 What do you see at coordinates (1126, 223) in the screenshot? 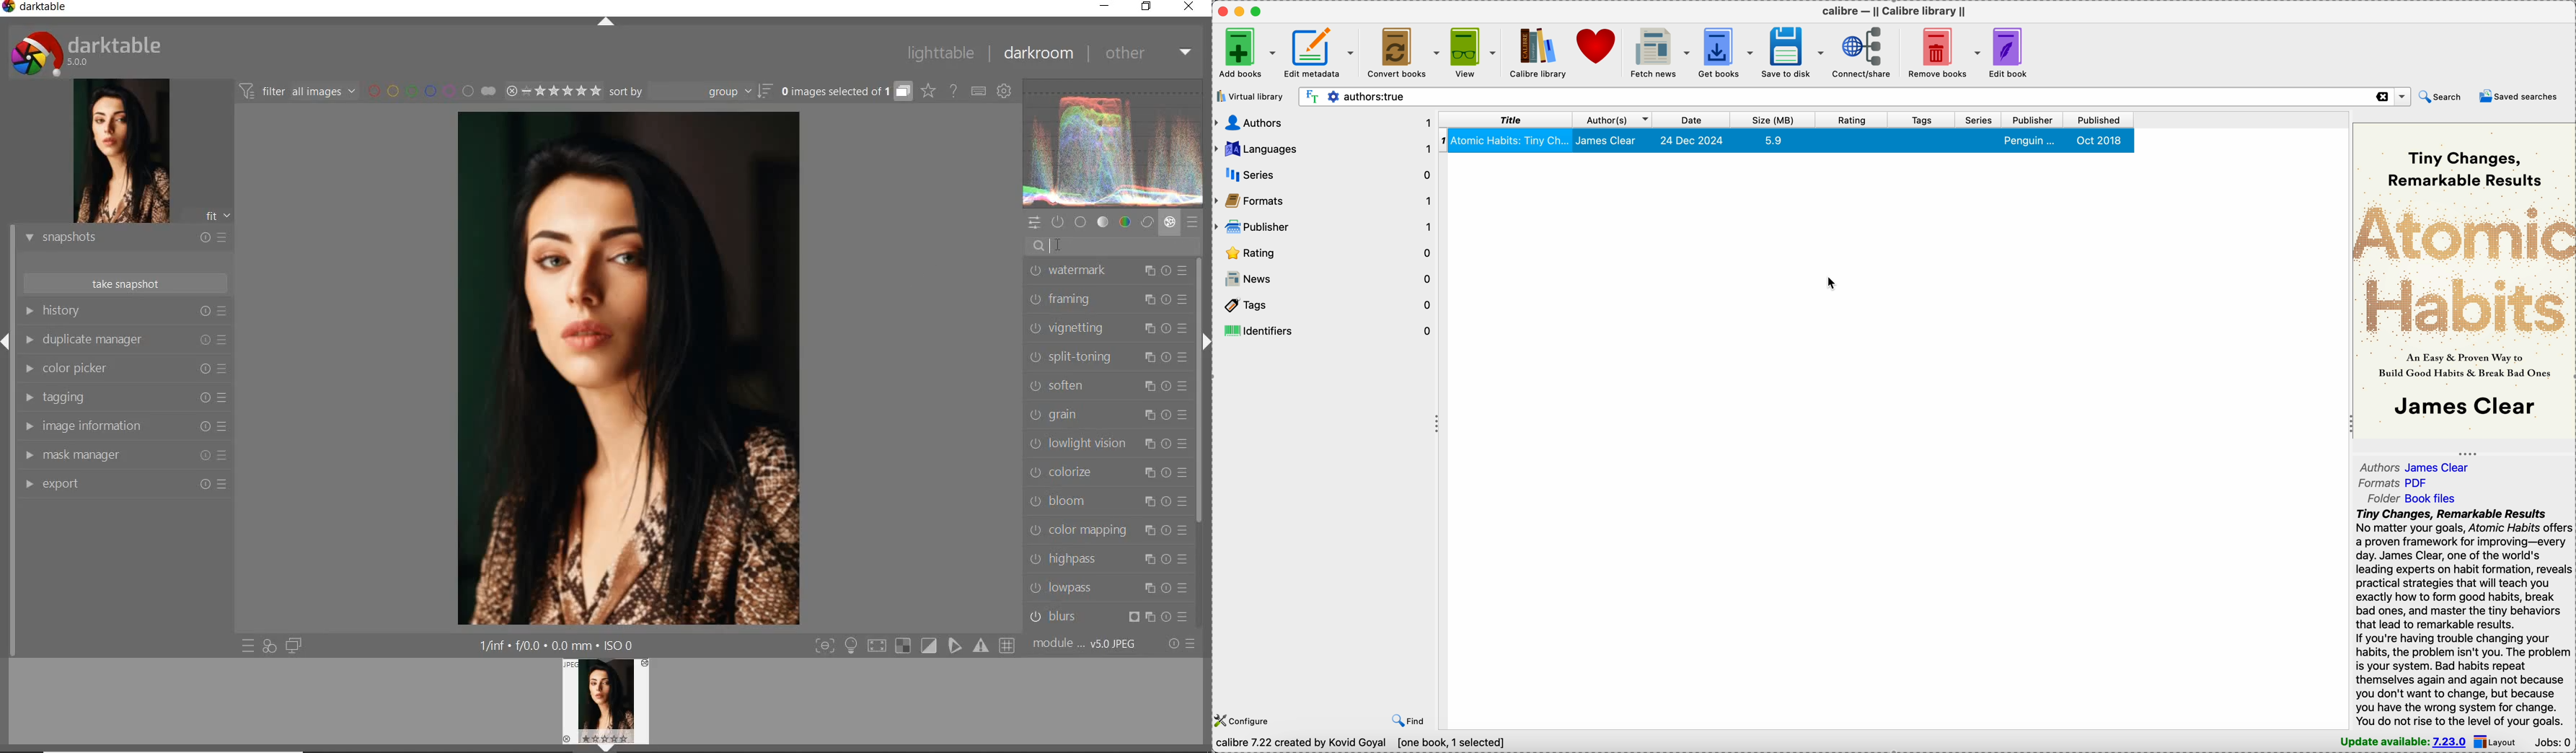
I see `color` at bounding box center [1126, 223].